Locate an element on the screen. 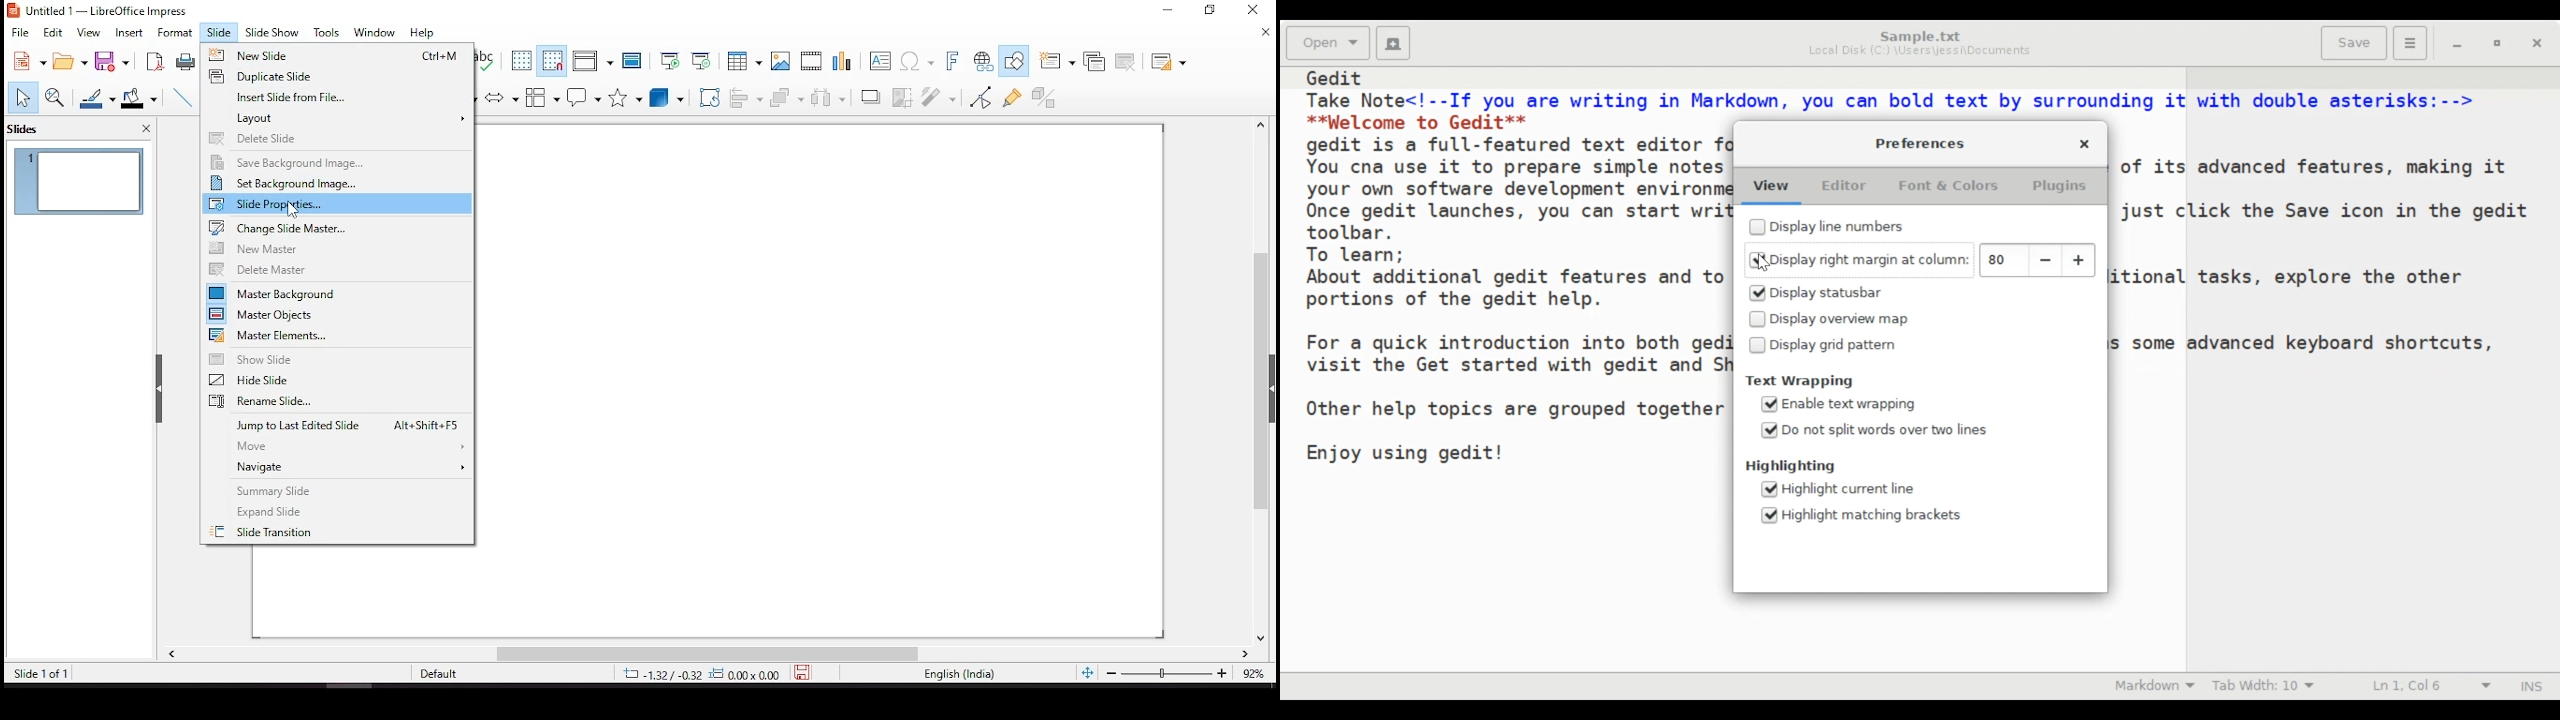 The width and height of the screenshot is (2576, 728). view is located at coordinates (90, 33).